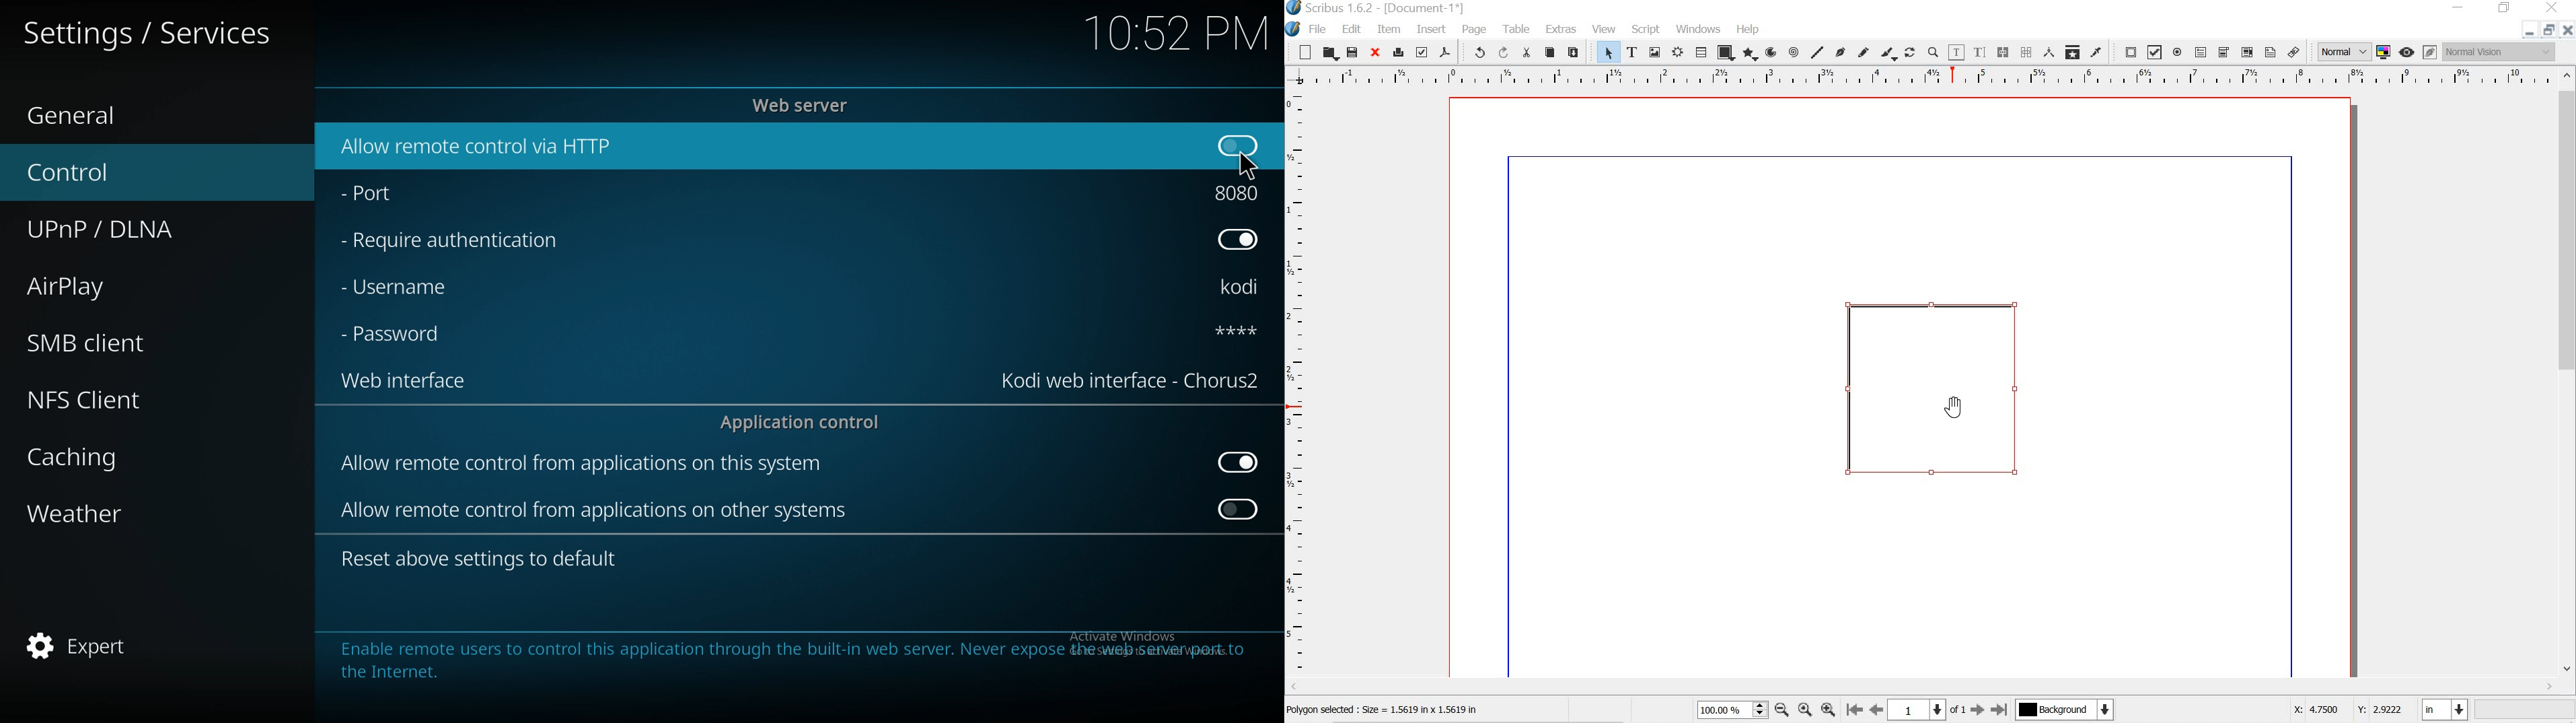 Image resolution: width=2576 pixels, height=728 pixels. I want to click on close, so click(1377, 53).